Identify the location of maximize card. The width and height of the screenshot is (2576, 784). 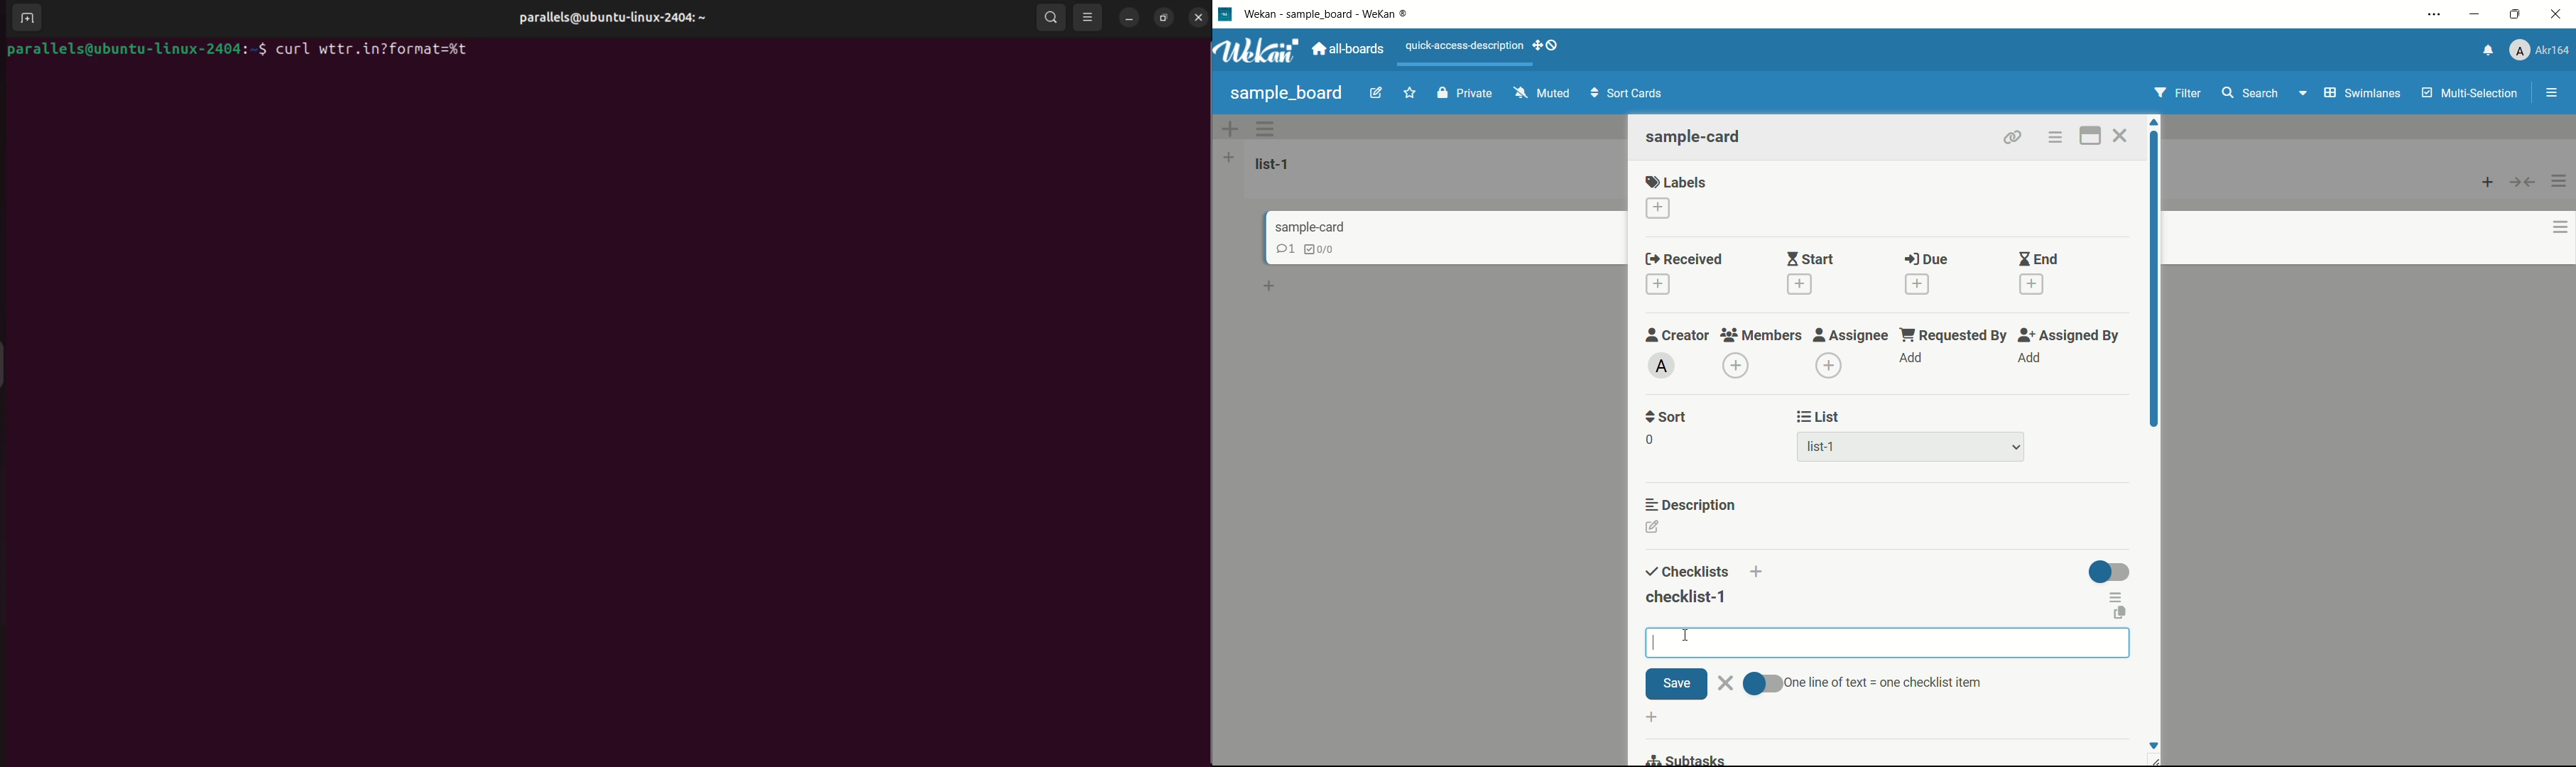
(2089, 136).